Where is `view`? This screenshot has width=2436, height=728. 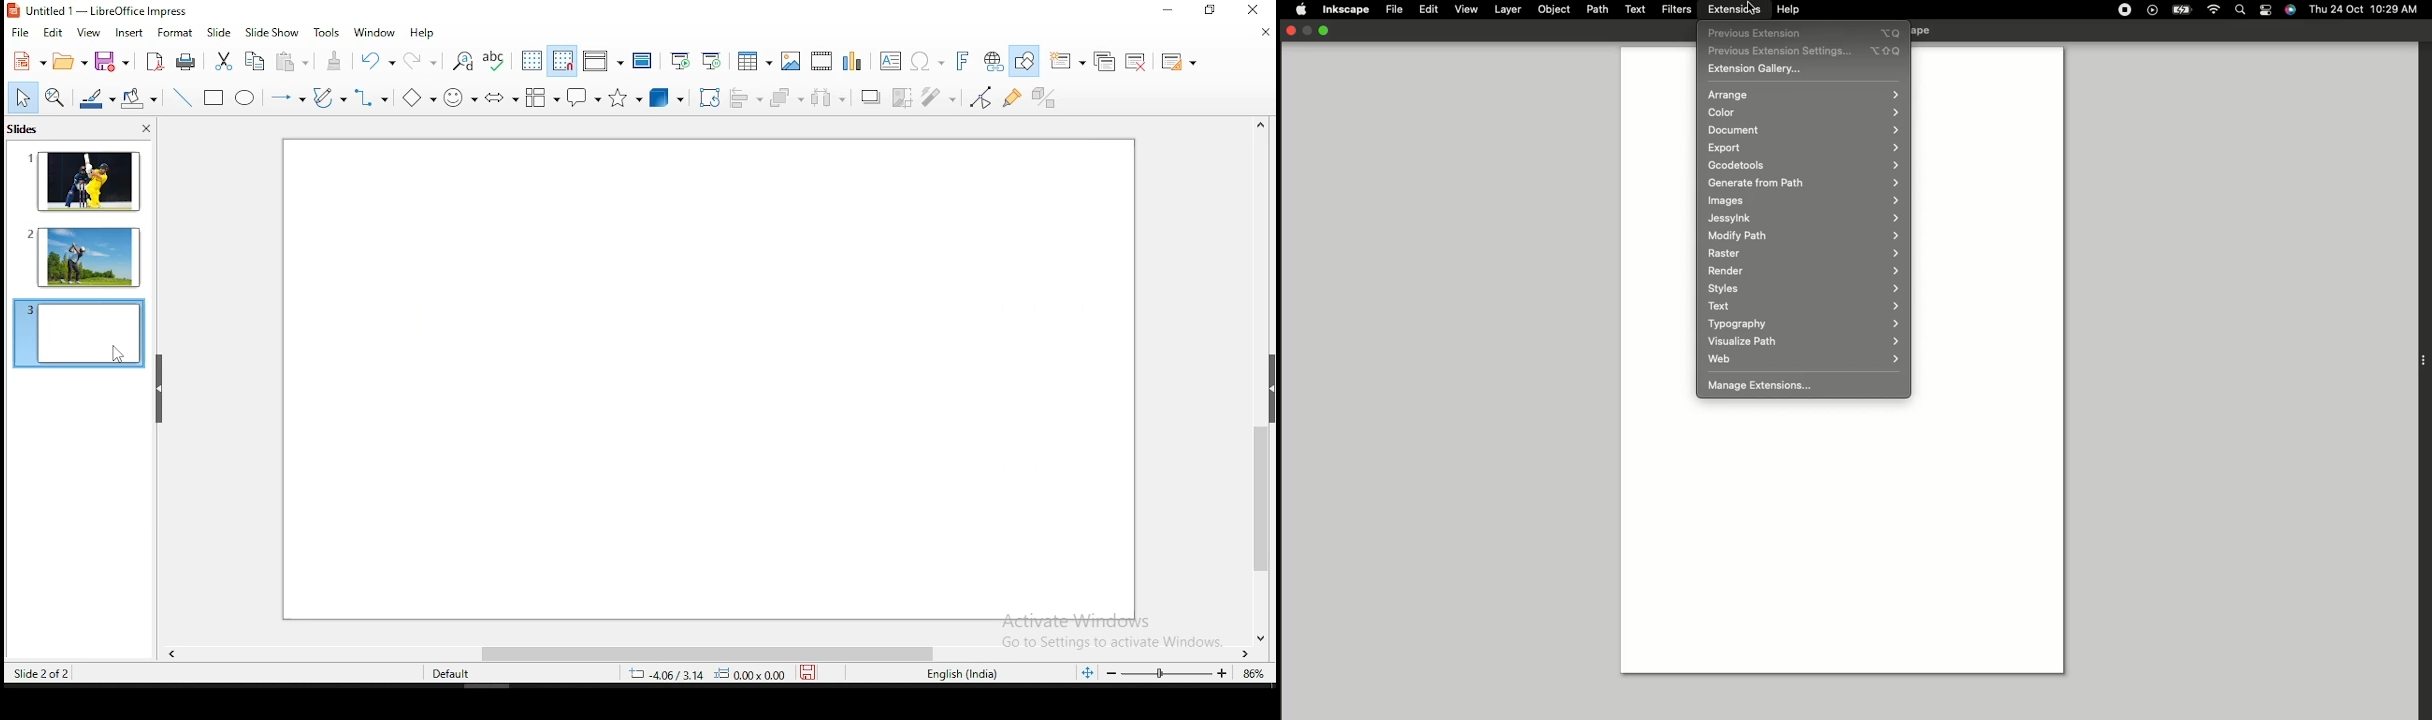
view is located at coordinates (88, 33).